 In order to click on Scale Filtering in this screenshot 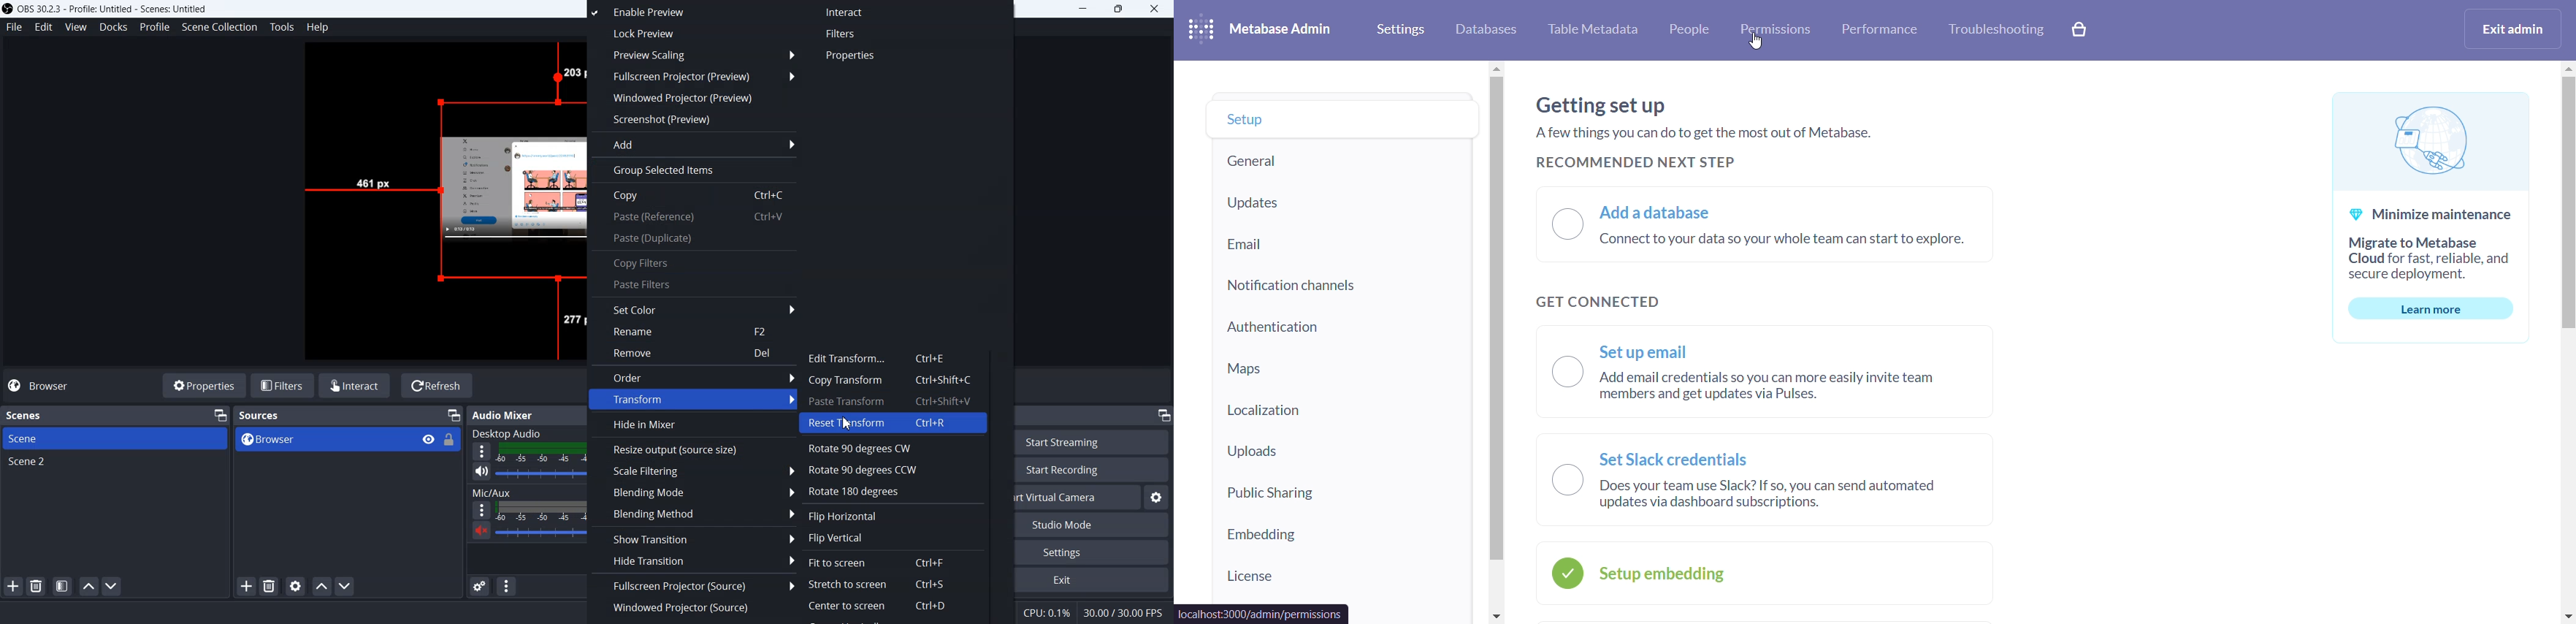, I will do `click(694, 471)`.